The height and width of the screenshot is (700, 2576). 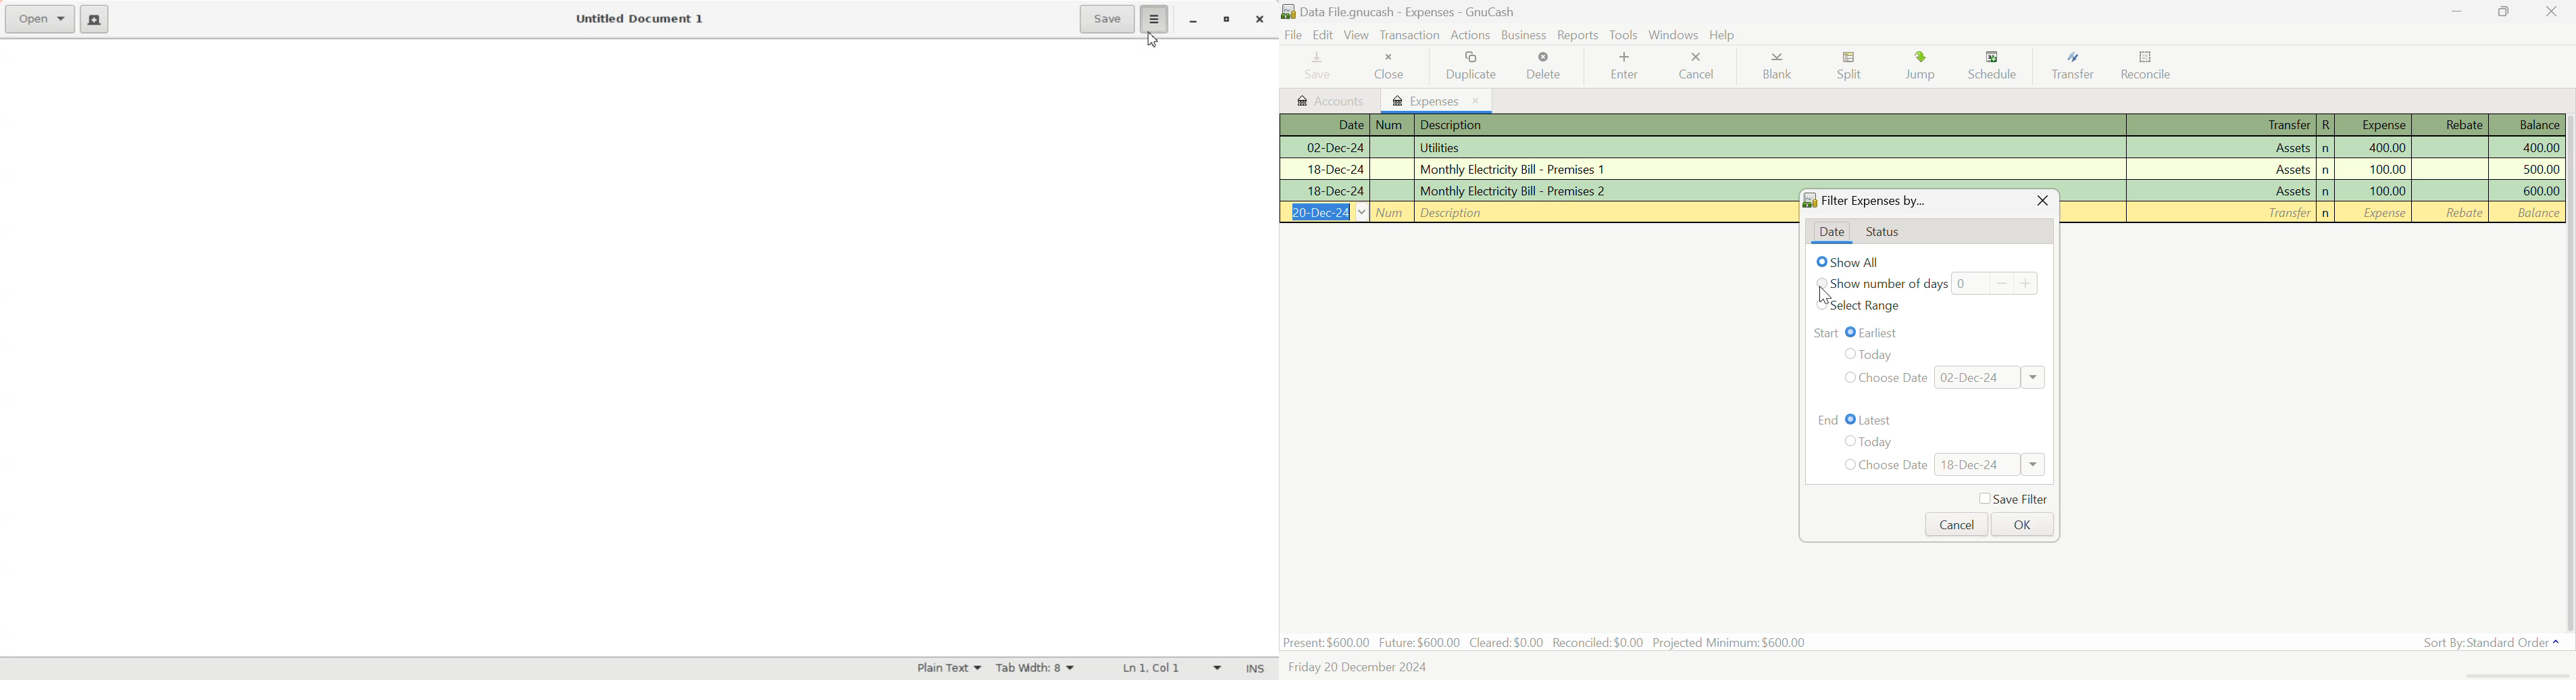 What do you see at coordinates (1438, 99) in the screenshot?
I see `Expenses Tab Open` at bounding box center [1438, 99].